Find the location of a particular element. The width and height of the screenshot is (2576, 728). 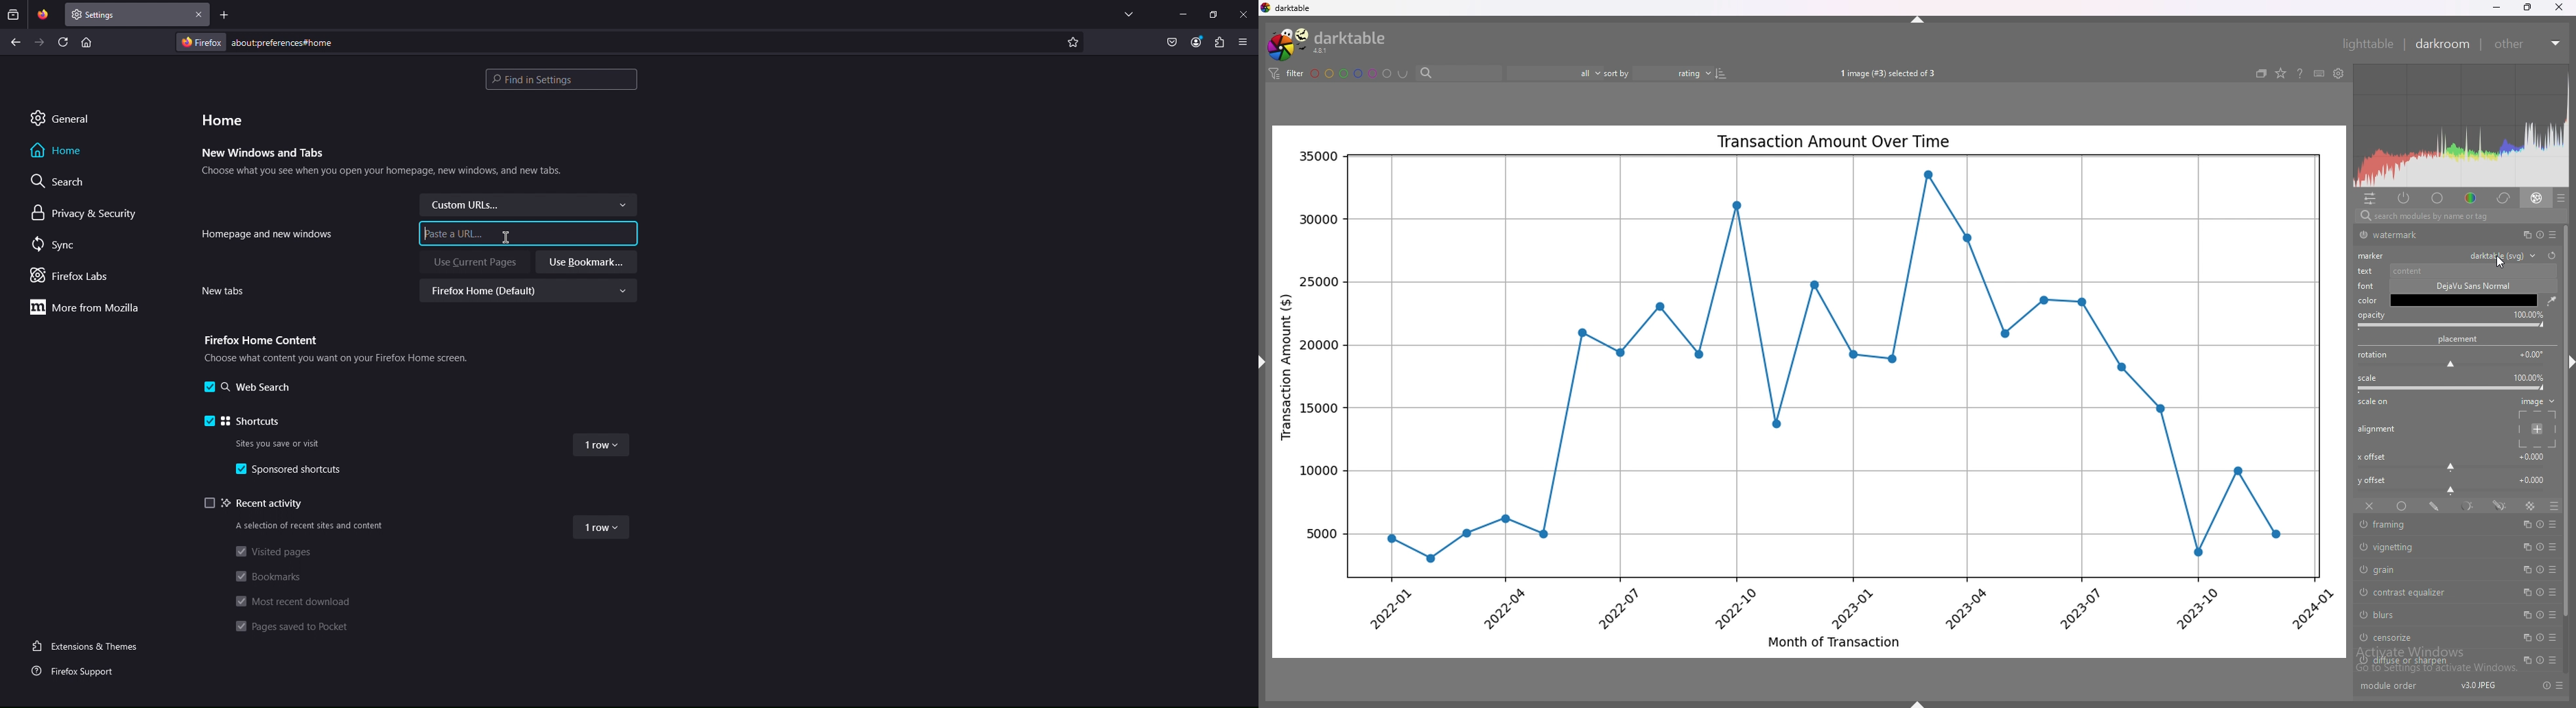

switch off is located at coordinates (2363, 526).